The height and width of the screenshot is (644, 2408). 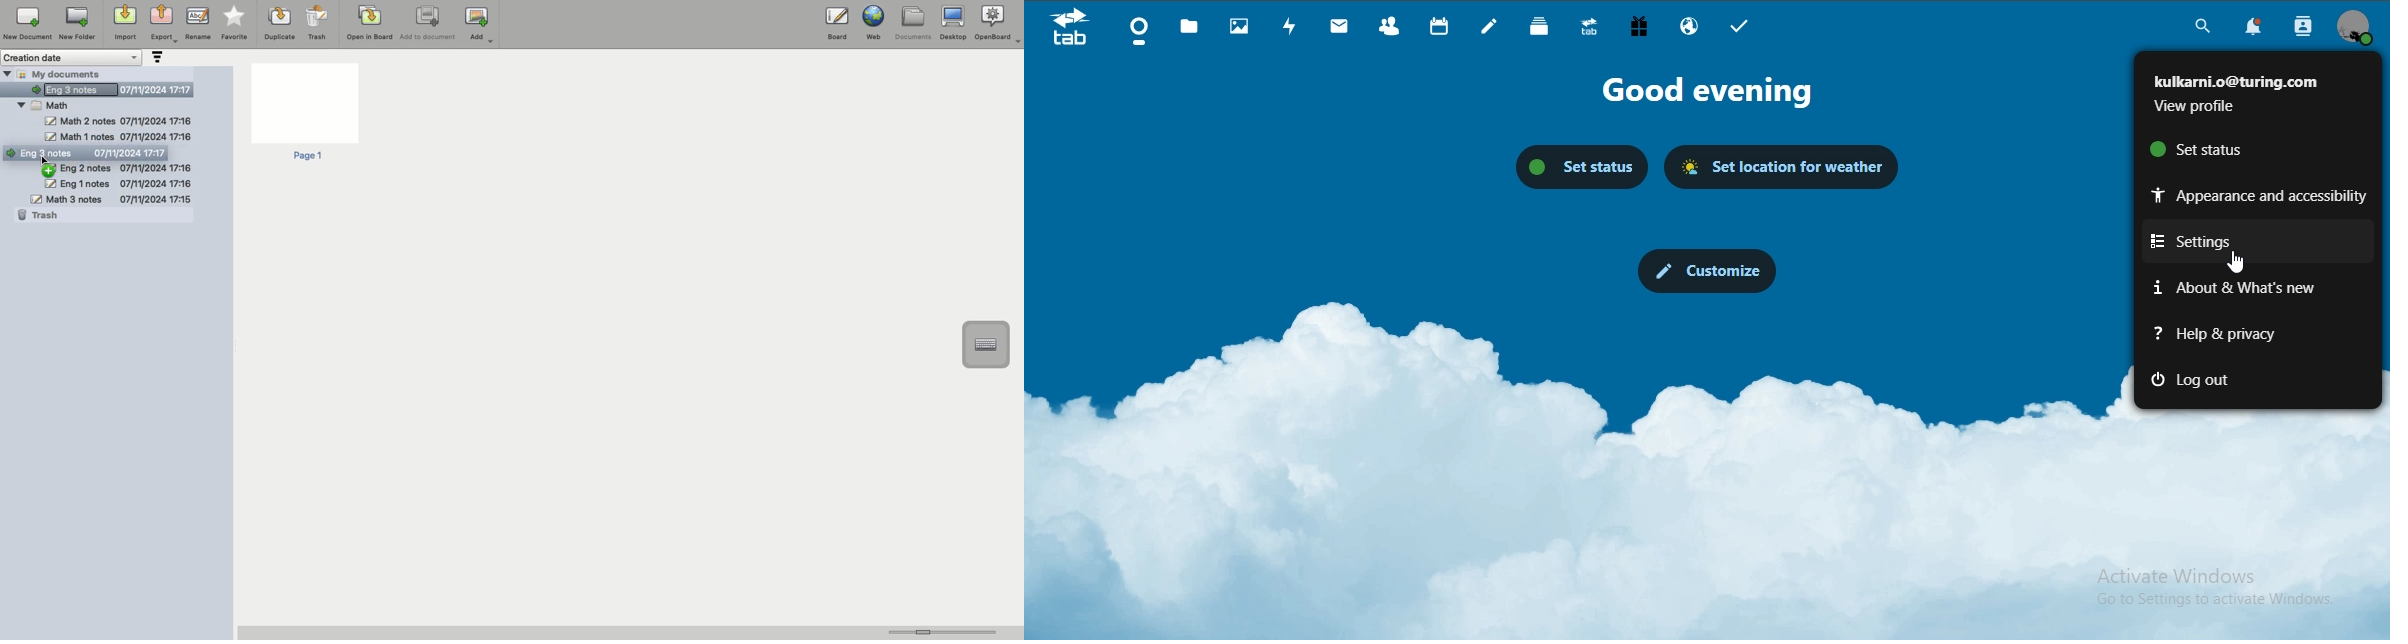 I want to click on set location for weather, so click(x=1780, y=169).